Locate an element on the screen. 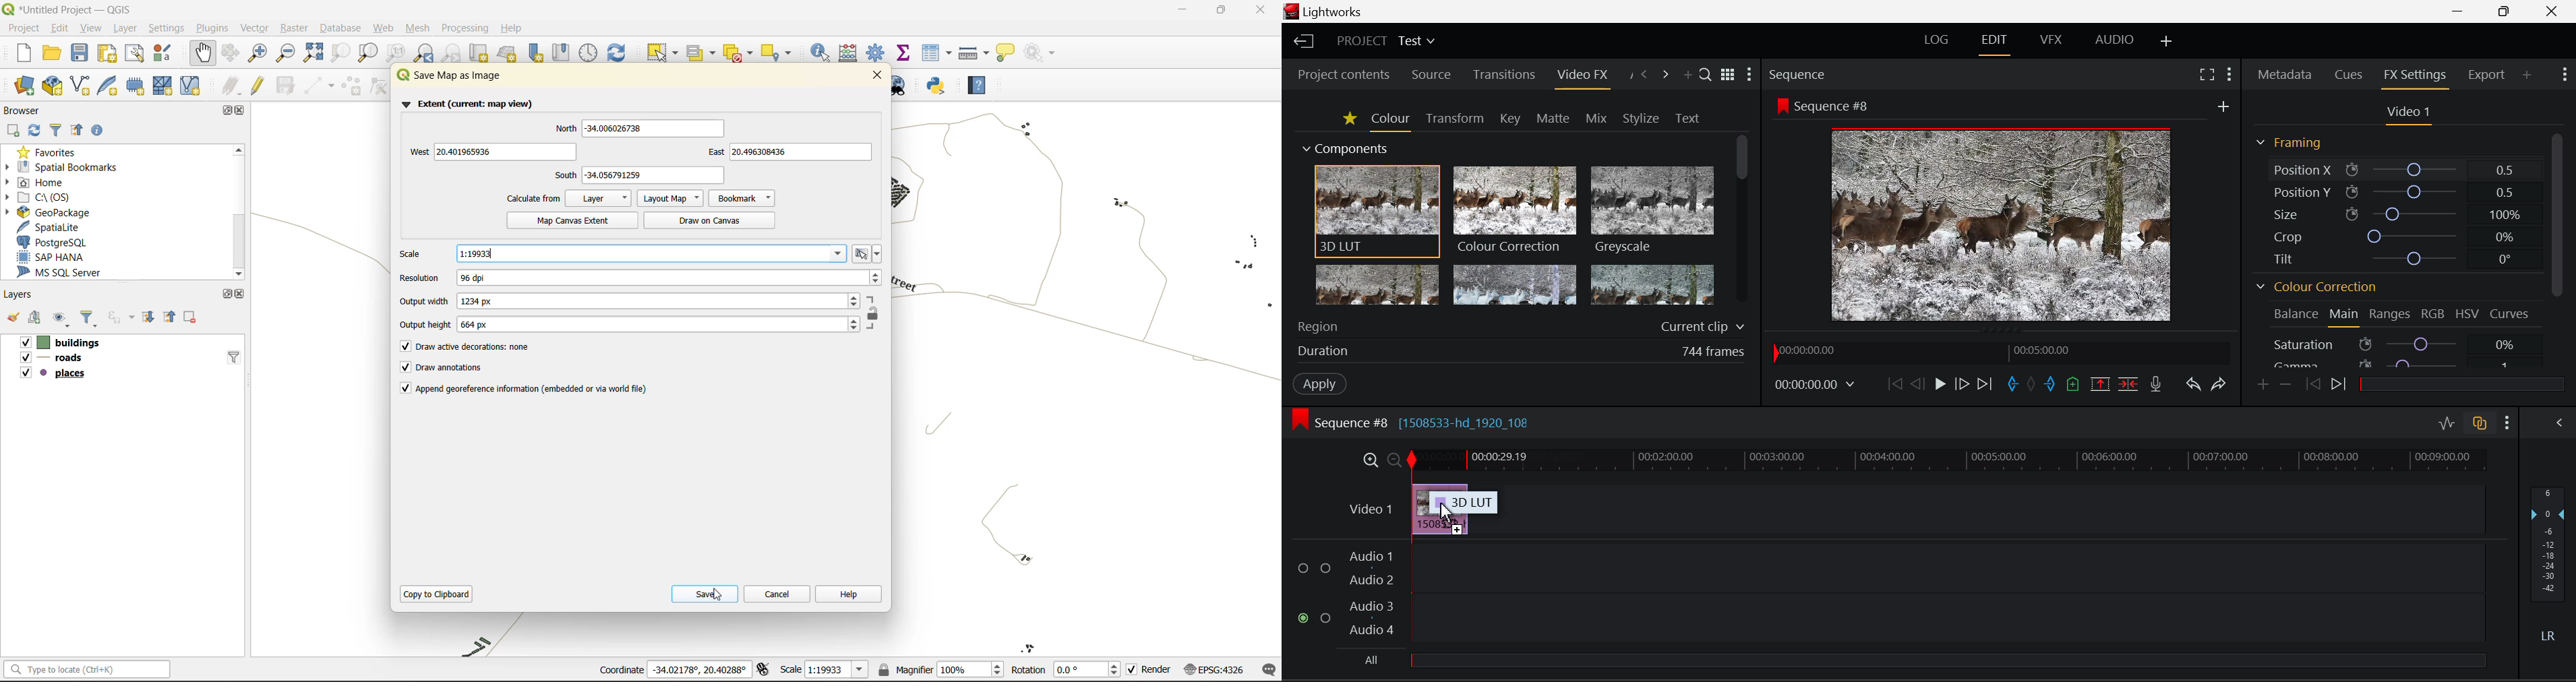 The width and height of the screenshot is (2576, 700). Clip Inserted is located at coordinates (1439, 508).